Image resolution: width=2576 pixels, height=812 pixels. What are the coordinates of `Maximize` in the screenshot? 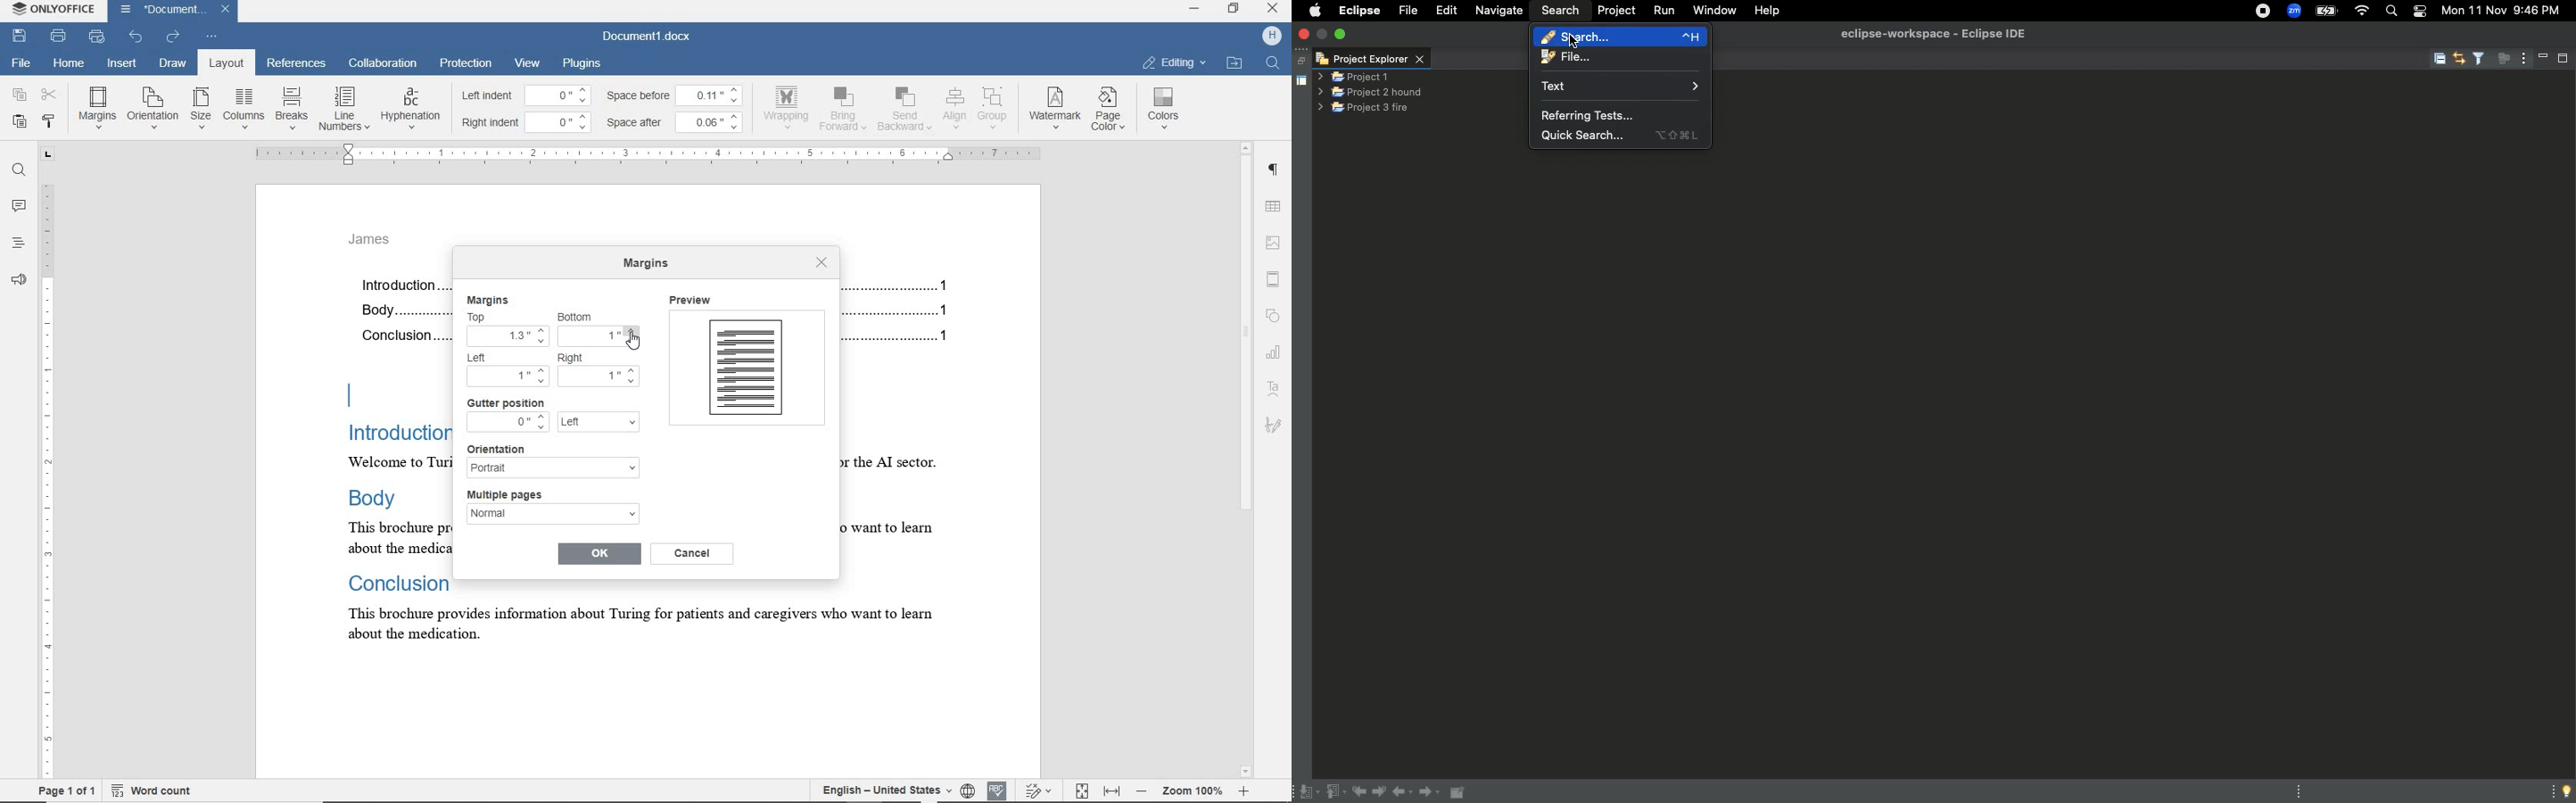 It's located at (1342, 35).